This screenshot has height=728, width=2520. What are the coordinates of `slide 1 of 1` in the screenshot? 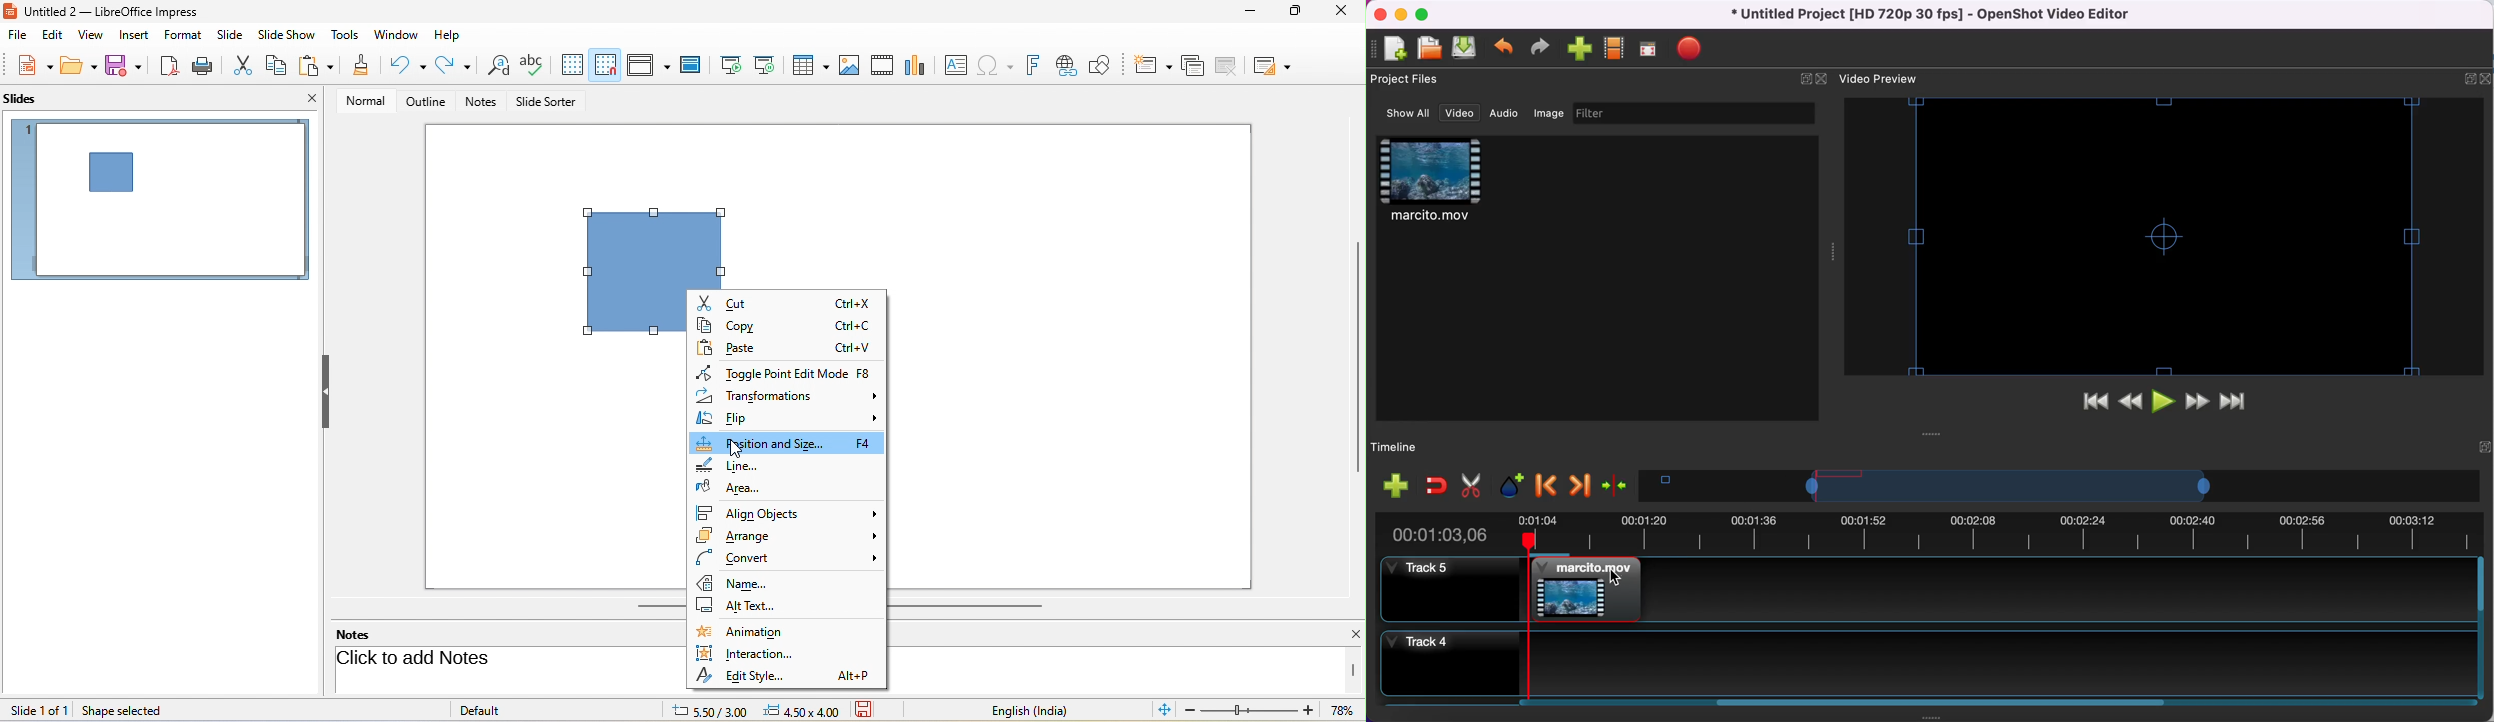 It's located at (39, 710).